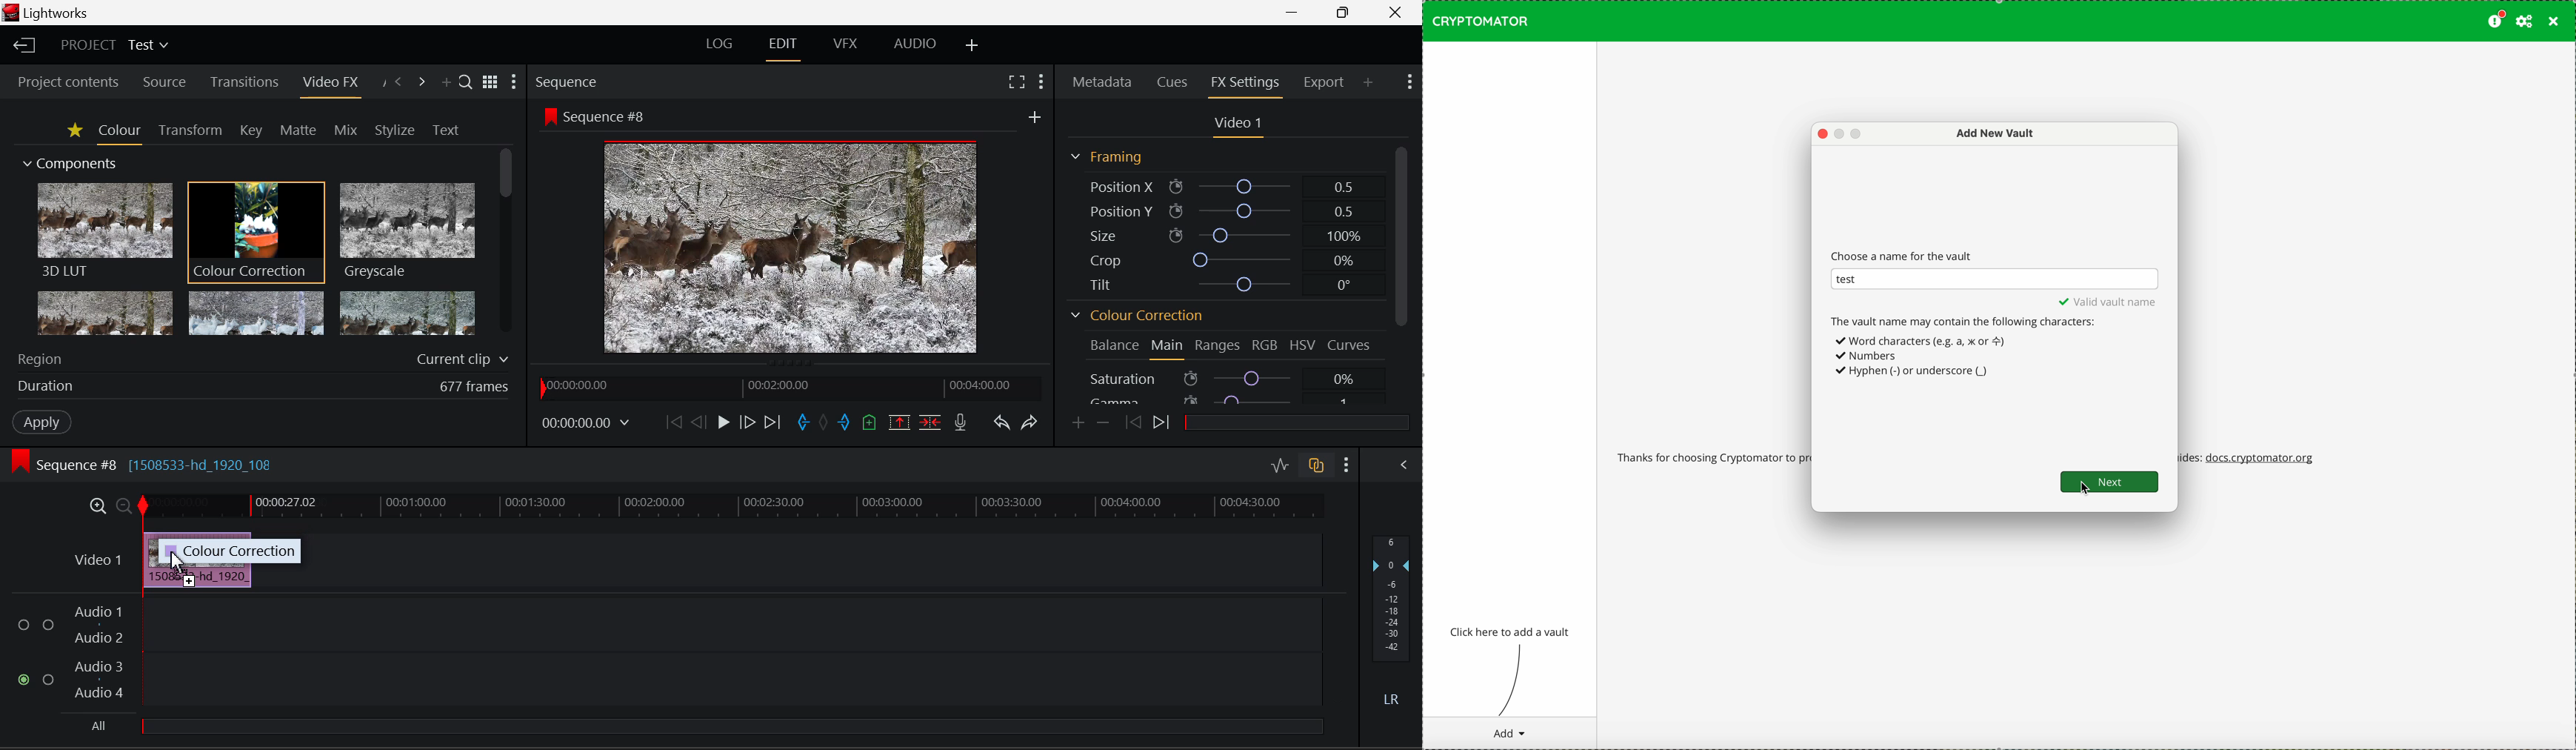  Describe the element at coordinates (178, 562) in the screenshot. I see `MOUSE_UP Cursor Position` at that location.